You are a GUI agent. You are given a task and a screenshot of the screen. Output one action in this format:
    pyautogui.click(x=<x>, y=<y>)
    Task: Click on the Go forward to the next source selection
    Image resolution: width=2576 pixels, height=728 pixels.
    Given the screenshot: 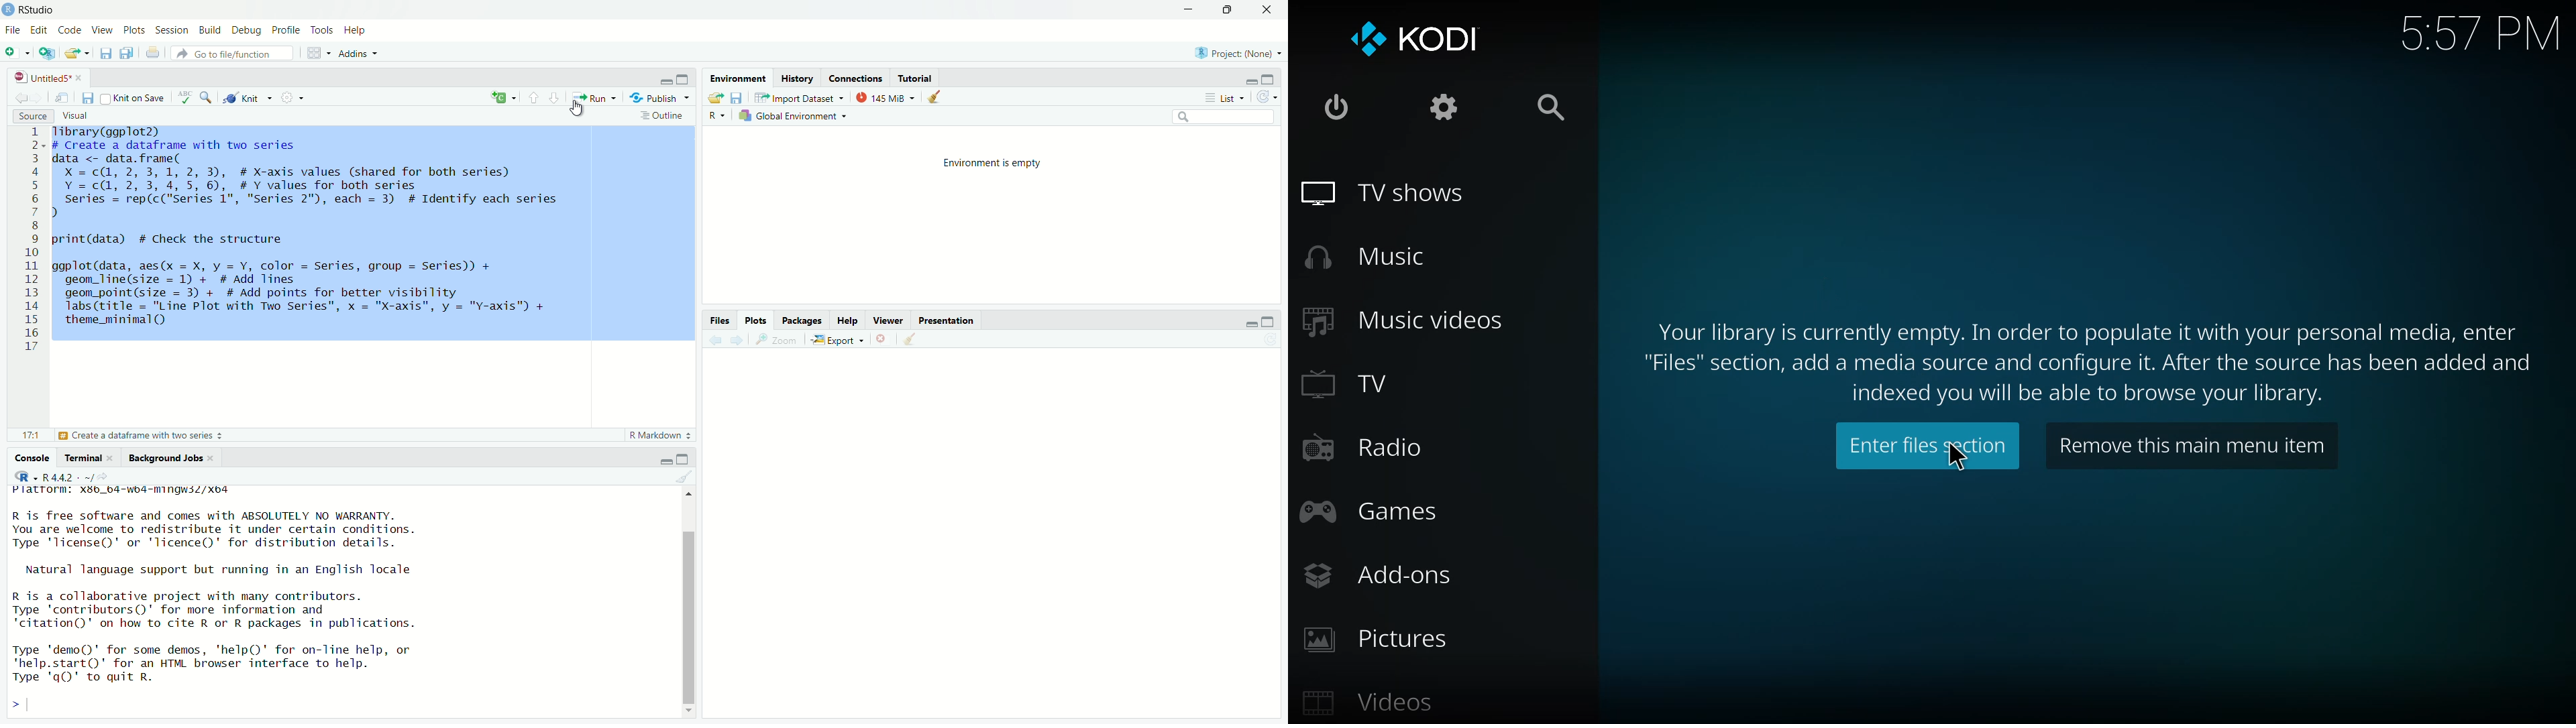 What is the action you would take?
    pyautogui.click(x=38, y=97)
    